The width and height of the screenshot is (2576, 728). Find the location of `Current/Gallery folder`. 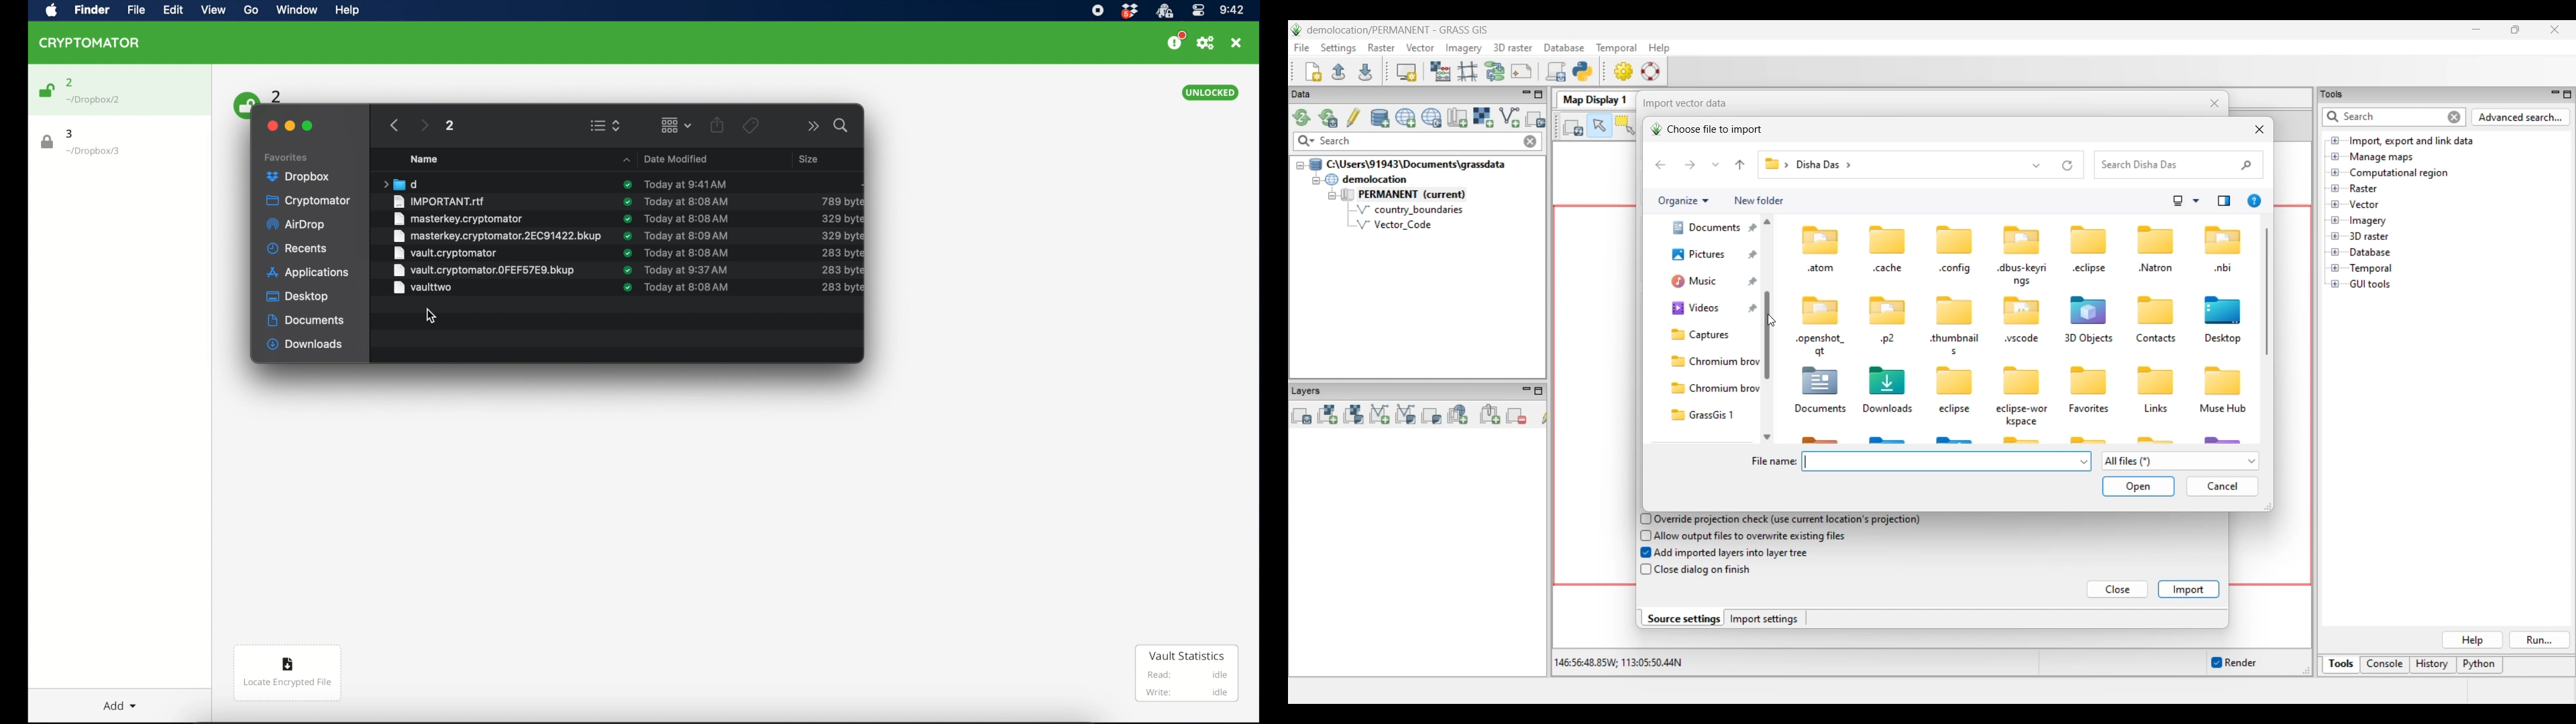

Current/Gallery folder is located at coordinates (1703, 259).